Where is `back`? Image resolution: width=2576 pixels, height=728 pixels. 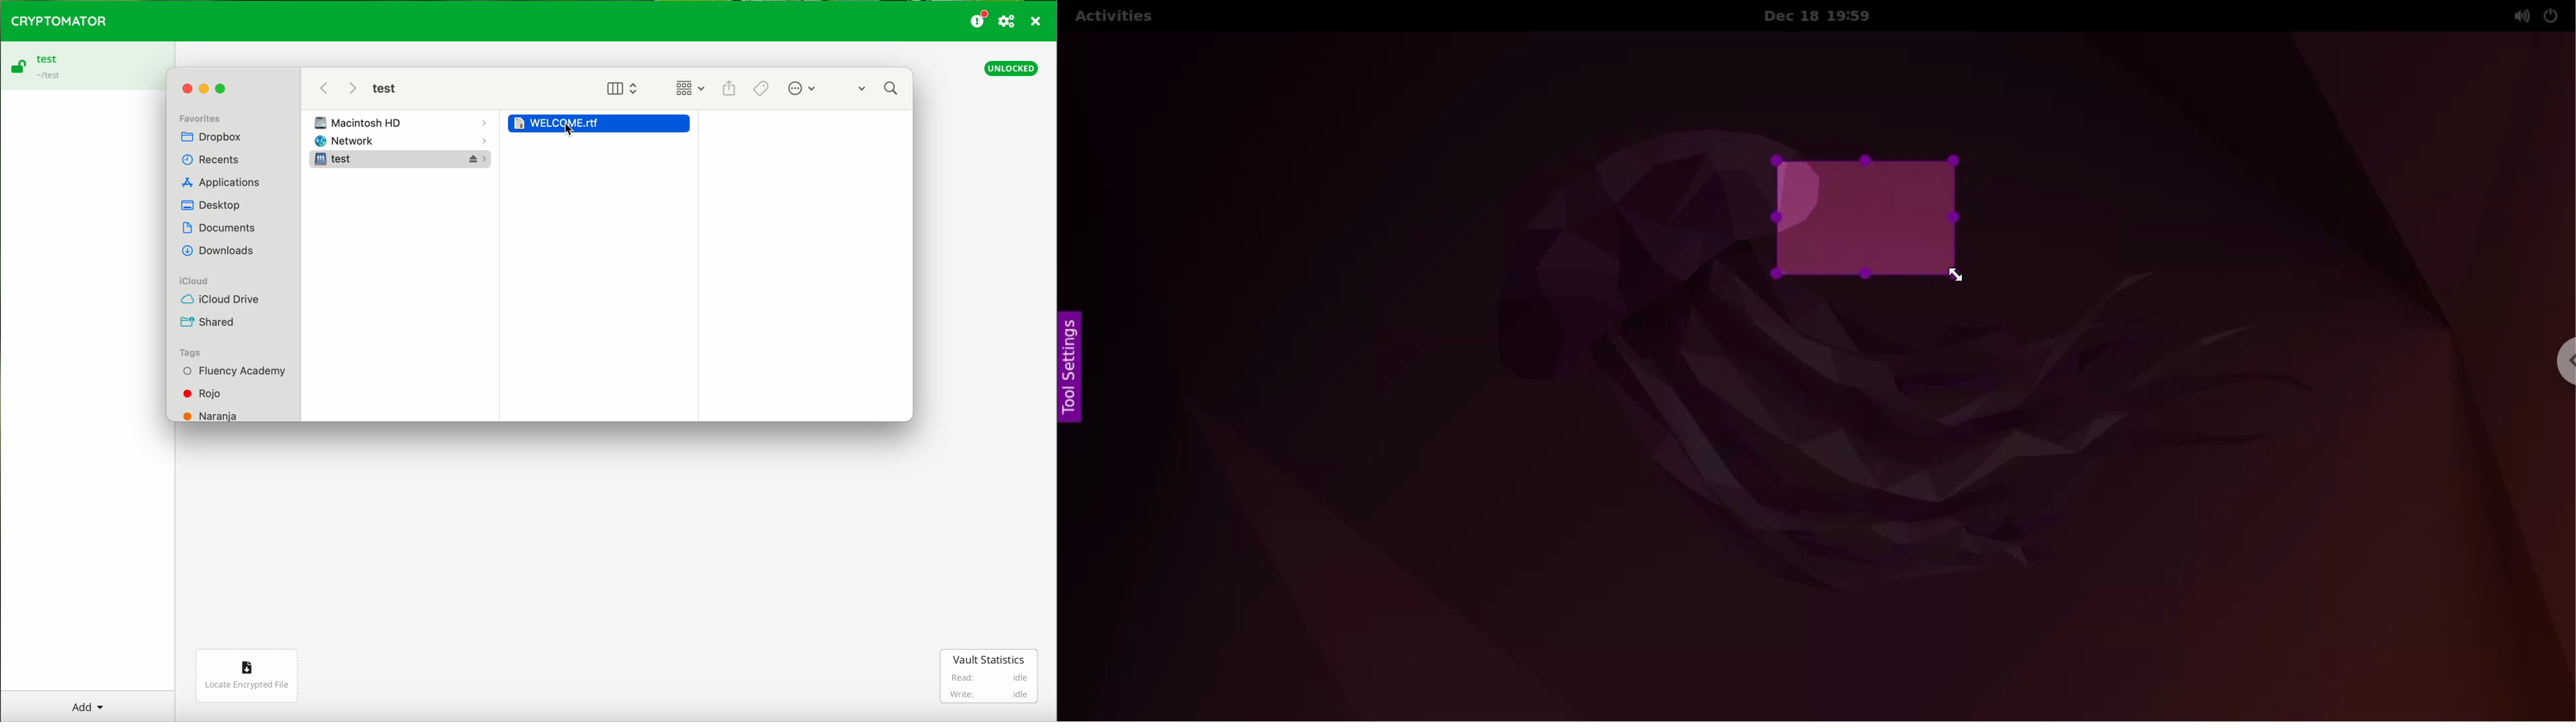
back is located at coordinates (325, 89).